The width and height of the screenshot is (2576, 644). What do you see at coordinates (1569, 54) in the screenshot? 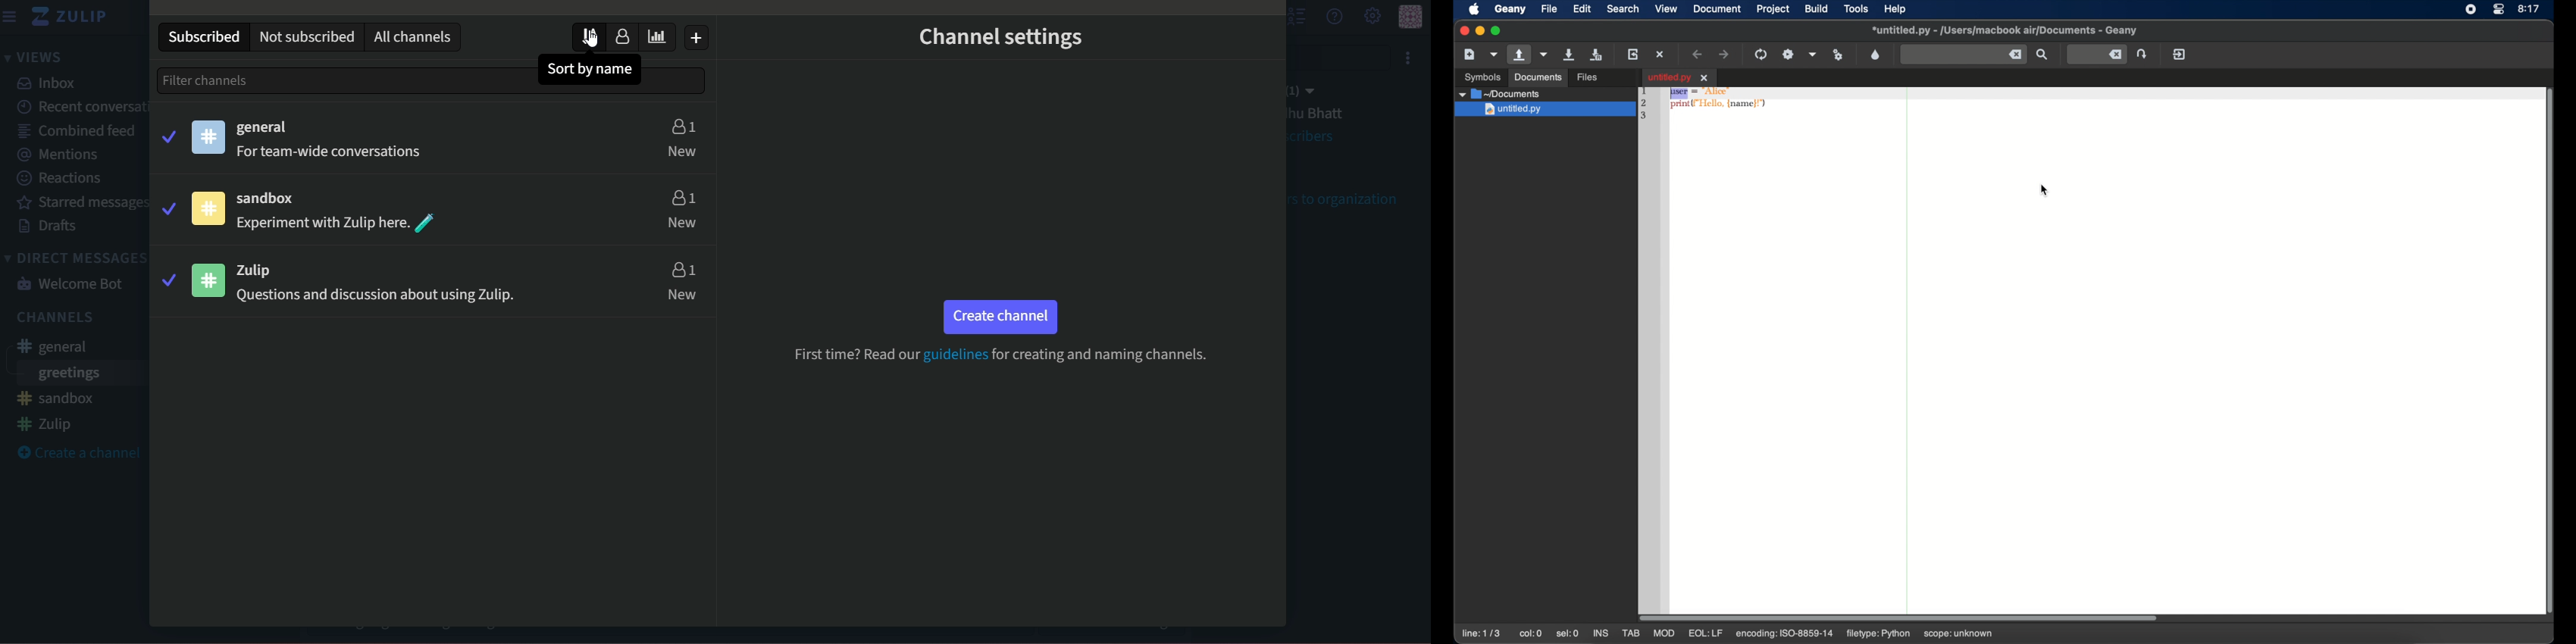
I see `save the current file` at bounding box center [1569, 54].